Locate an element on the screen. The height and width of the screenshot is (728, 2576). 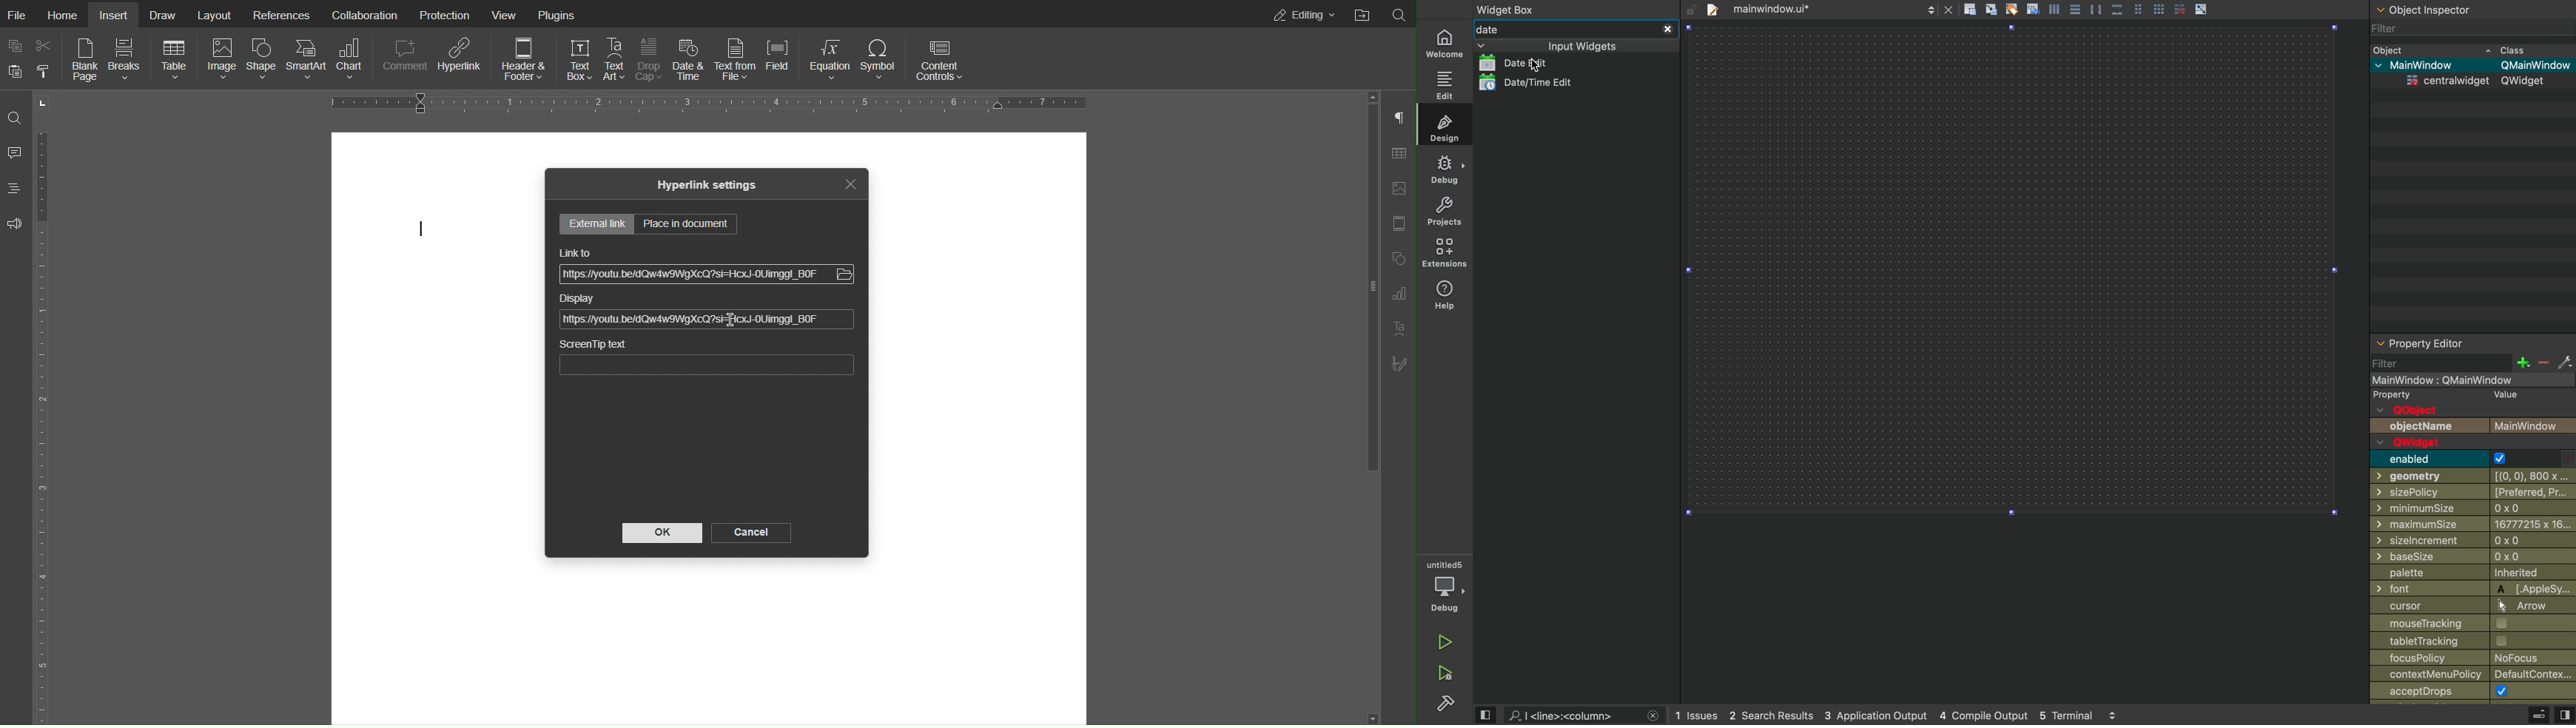
minus is located at coordinates (2544, 362).